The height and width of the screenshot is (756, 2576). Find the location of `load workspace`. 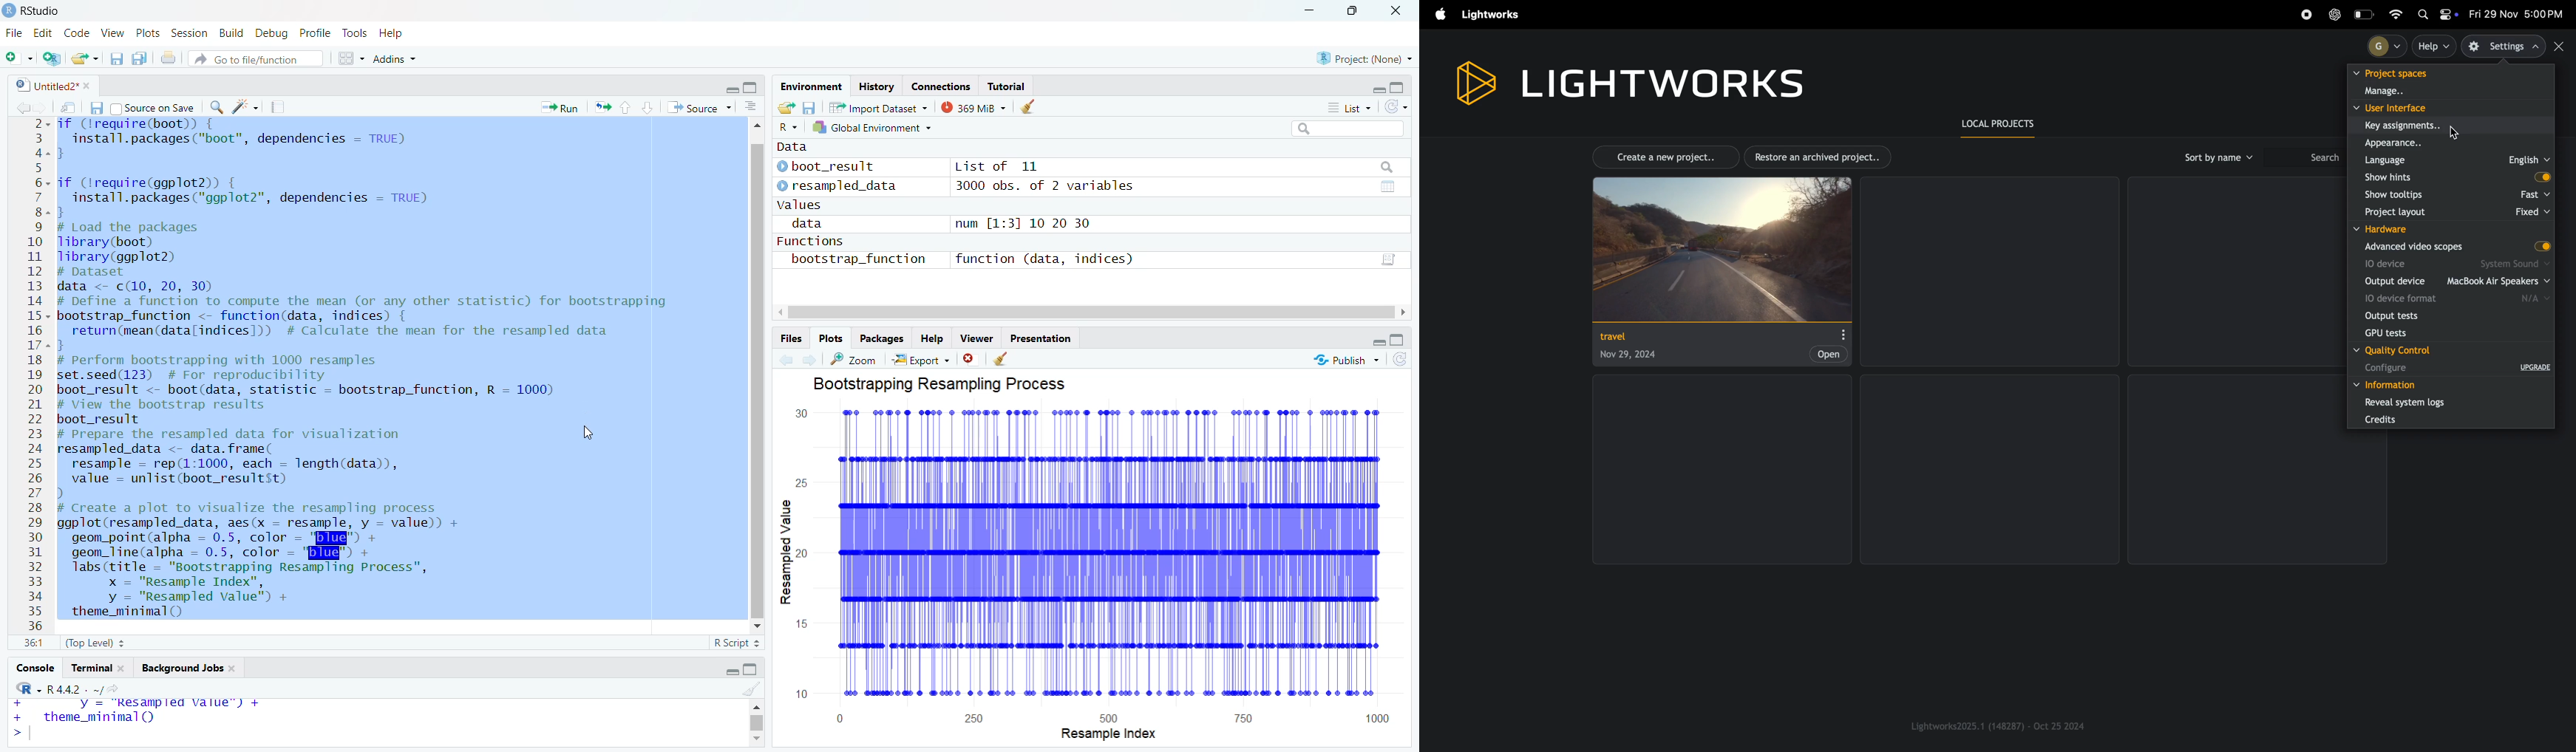

load workspace is located at coordinates (787, 107).